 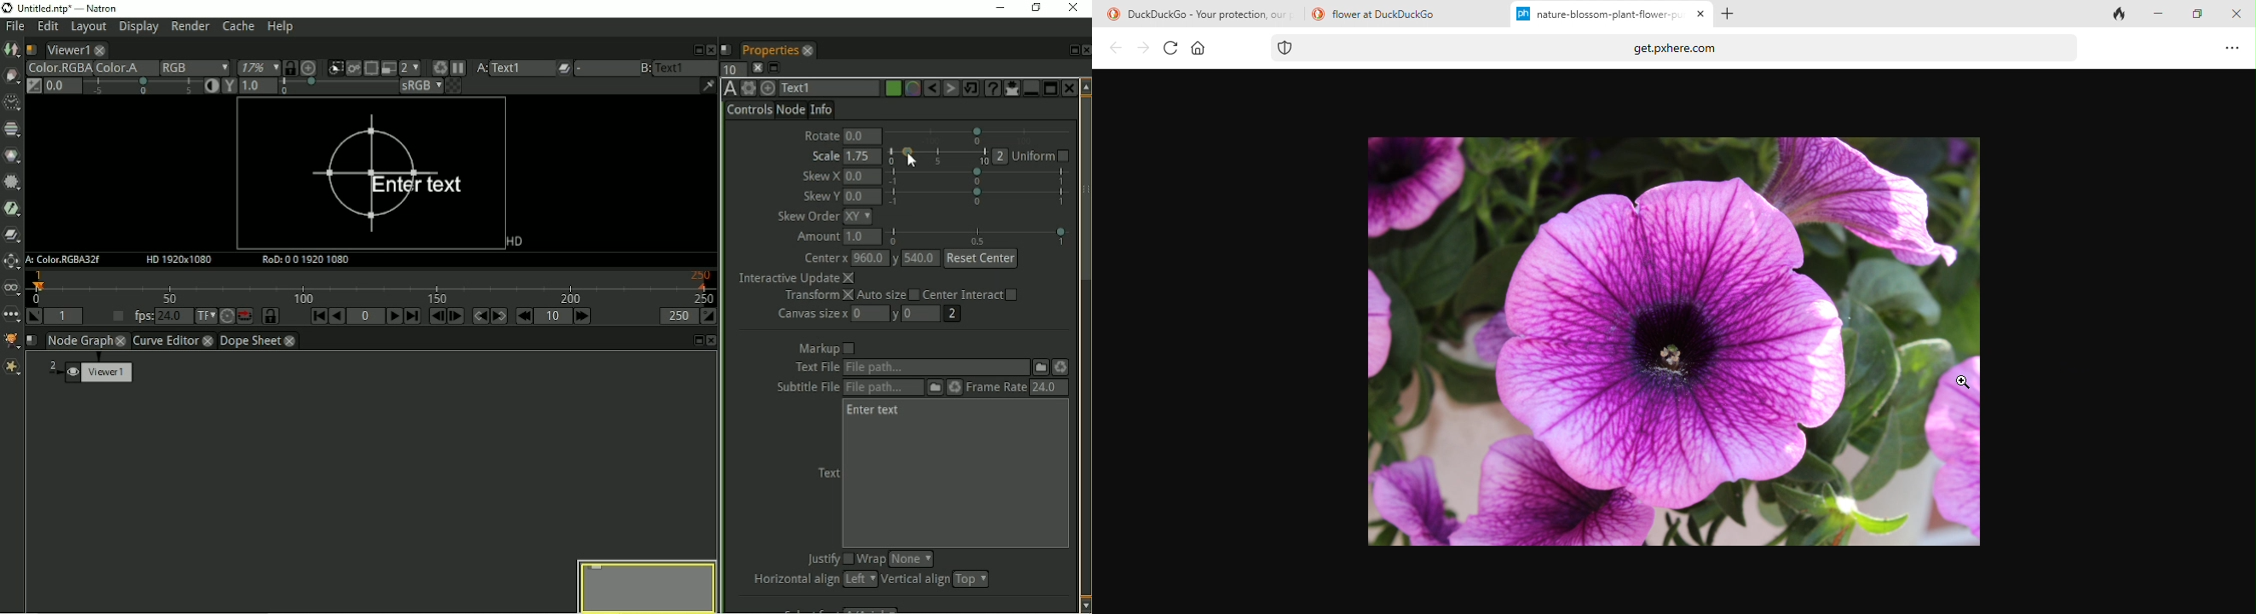 I want to click on get.pxhere.com, so click(x=1650, y=51).